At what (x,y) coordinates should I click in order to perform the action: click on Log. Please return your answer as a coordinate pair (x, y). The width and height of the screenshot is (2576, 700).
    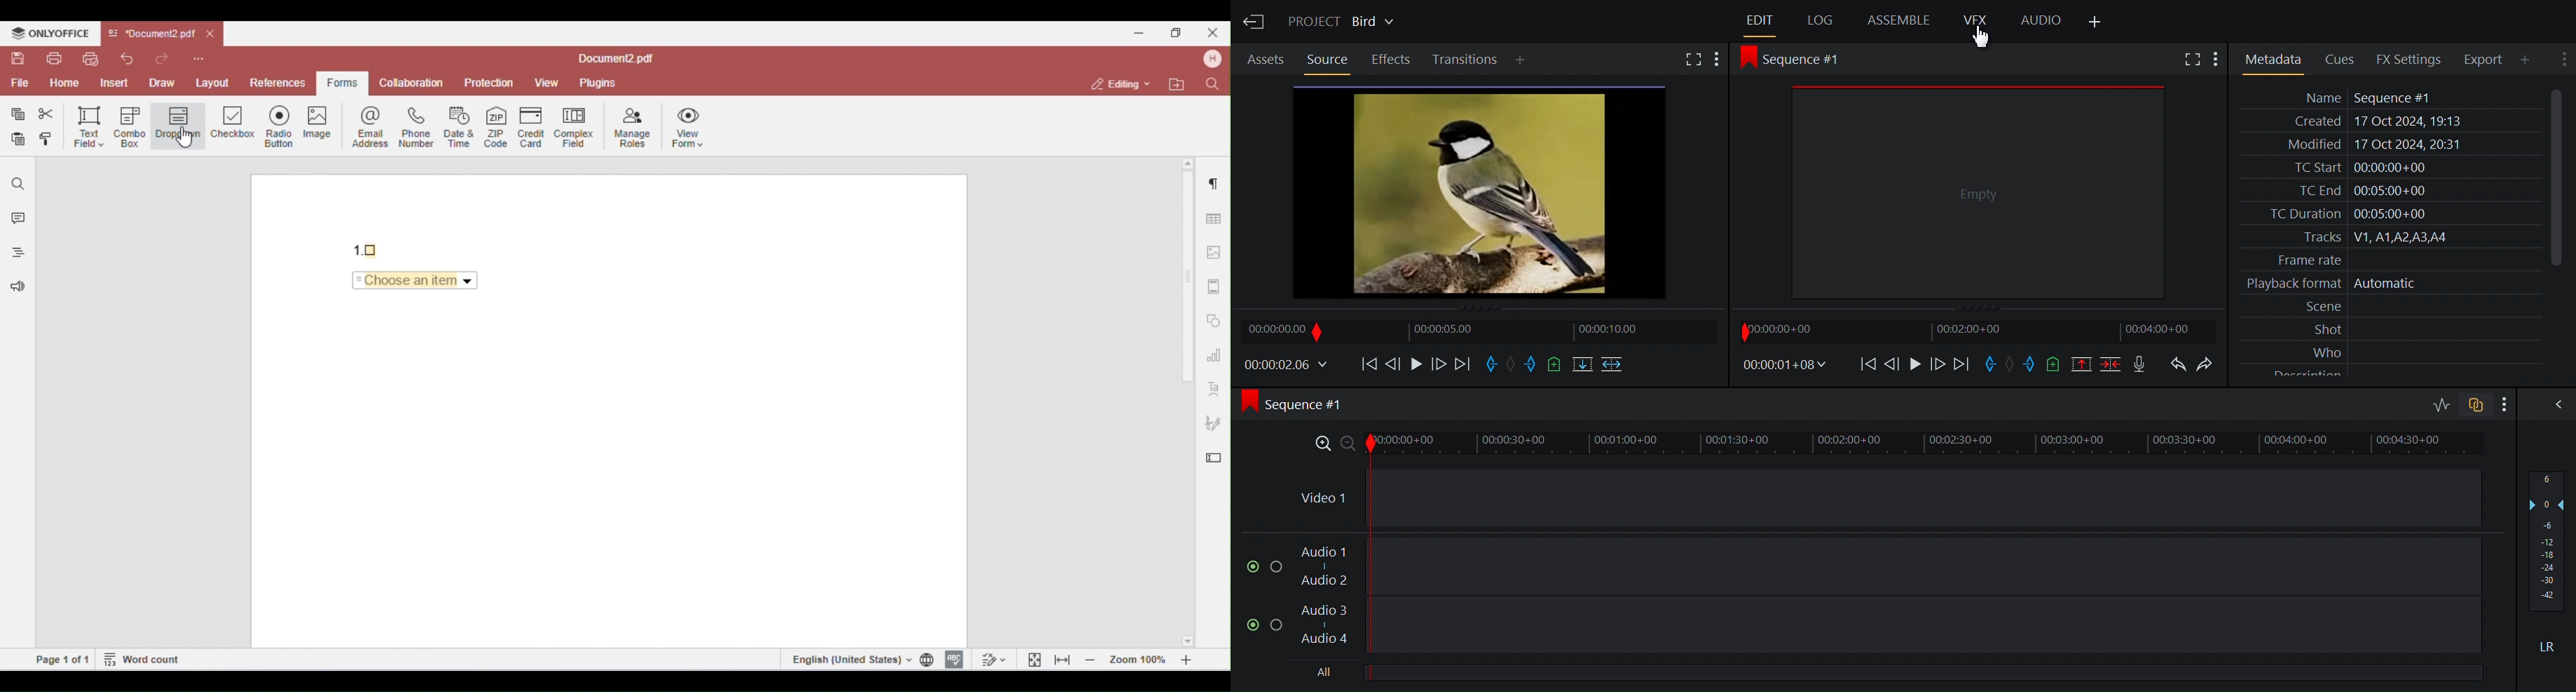
    Looking at the image, I should click on (1818, 21).